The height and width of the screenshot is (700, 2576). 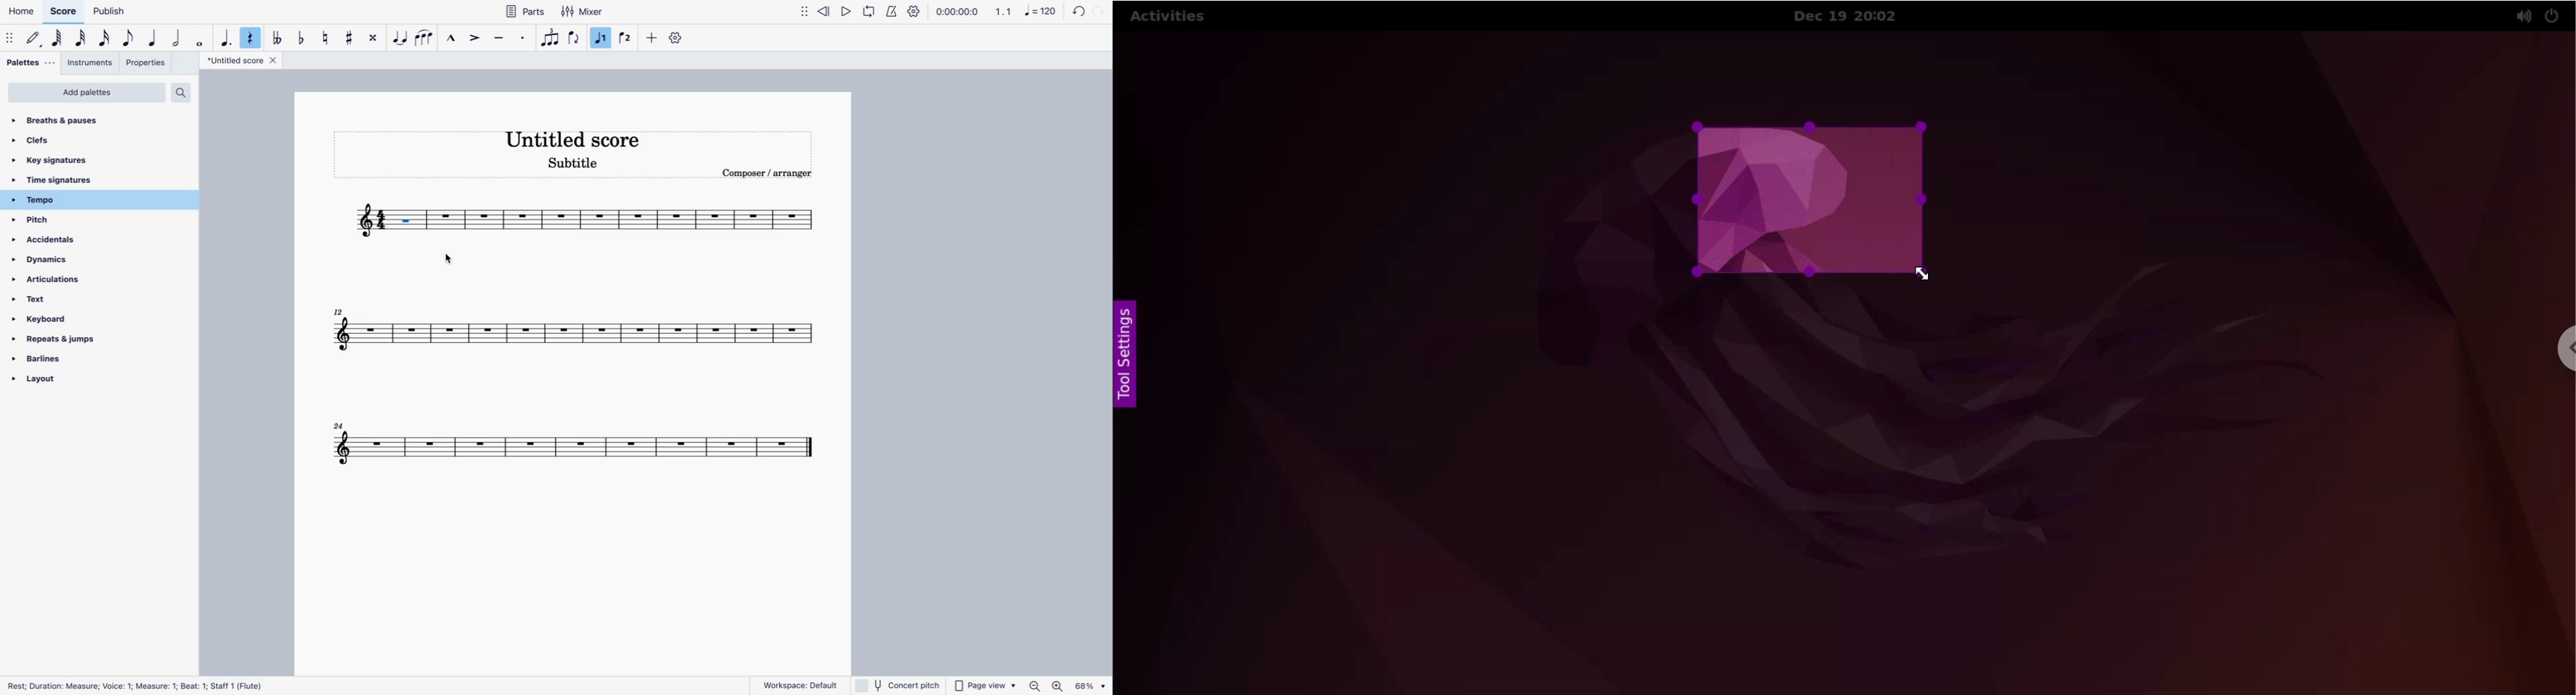 I want to click on articulations, so click(x=72, y=282).